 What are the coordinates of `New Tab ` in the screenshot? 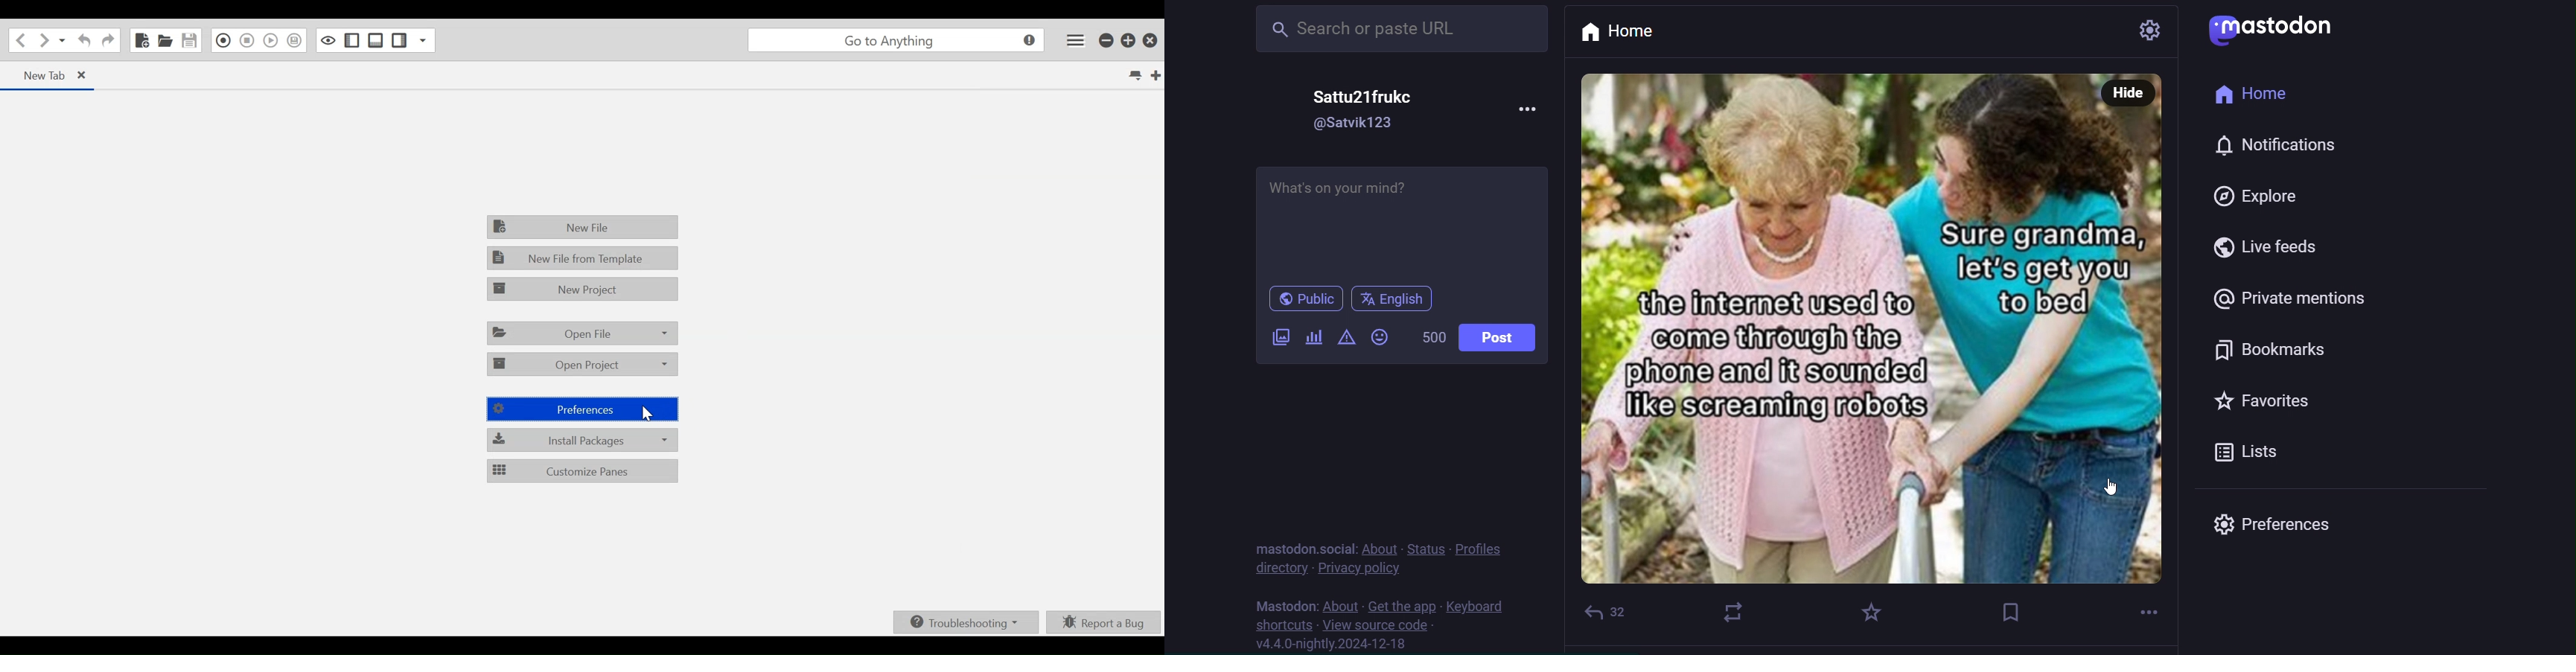 It's located at (1154, 75).